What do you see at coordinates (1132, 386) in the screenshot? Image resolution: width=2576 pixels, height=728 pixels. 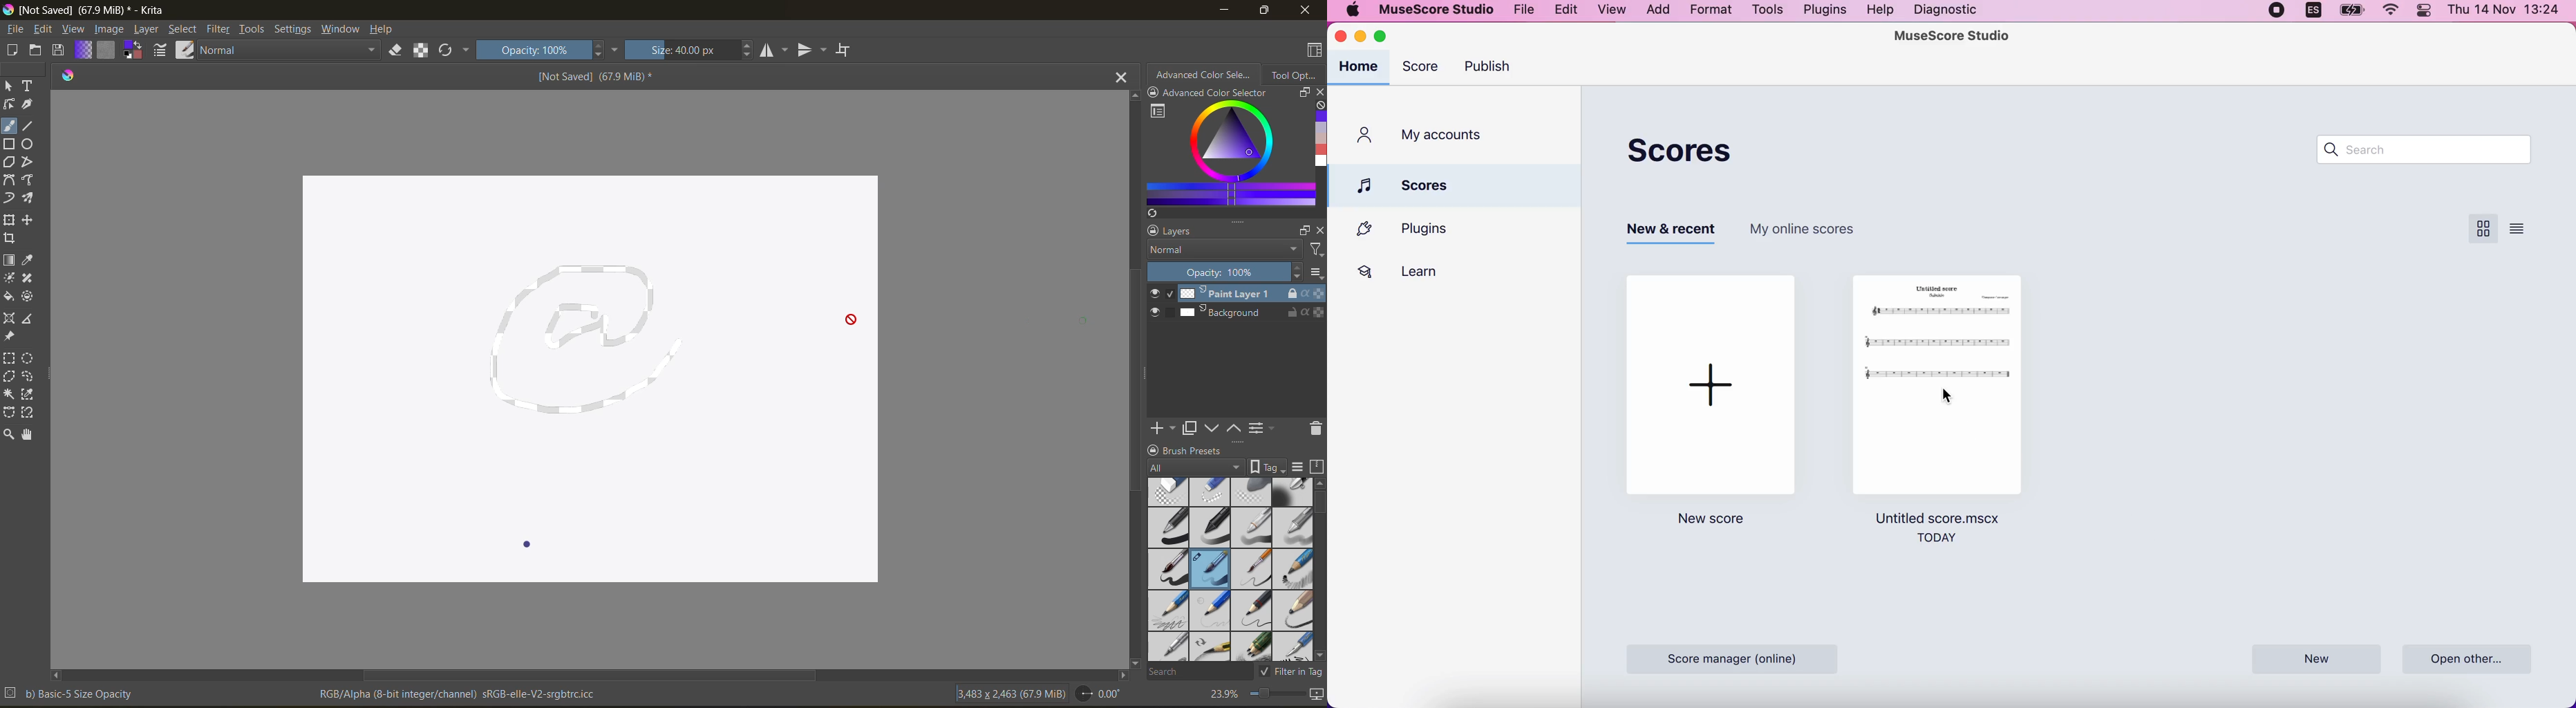 I see `vertical scroll bar` at bounding box center [1132, 386].